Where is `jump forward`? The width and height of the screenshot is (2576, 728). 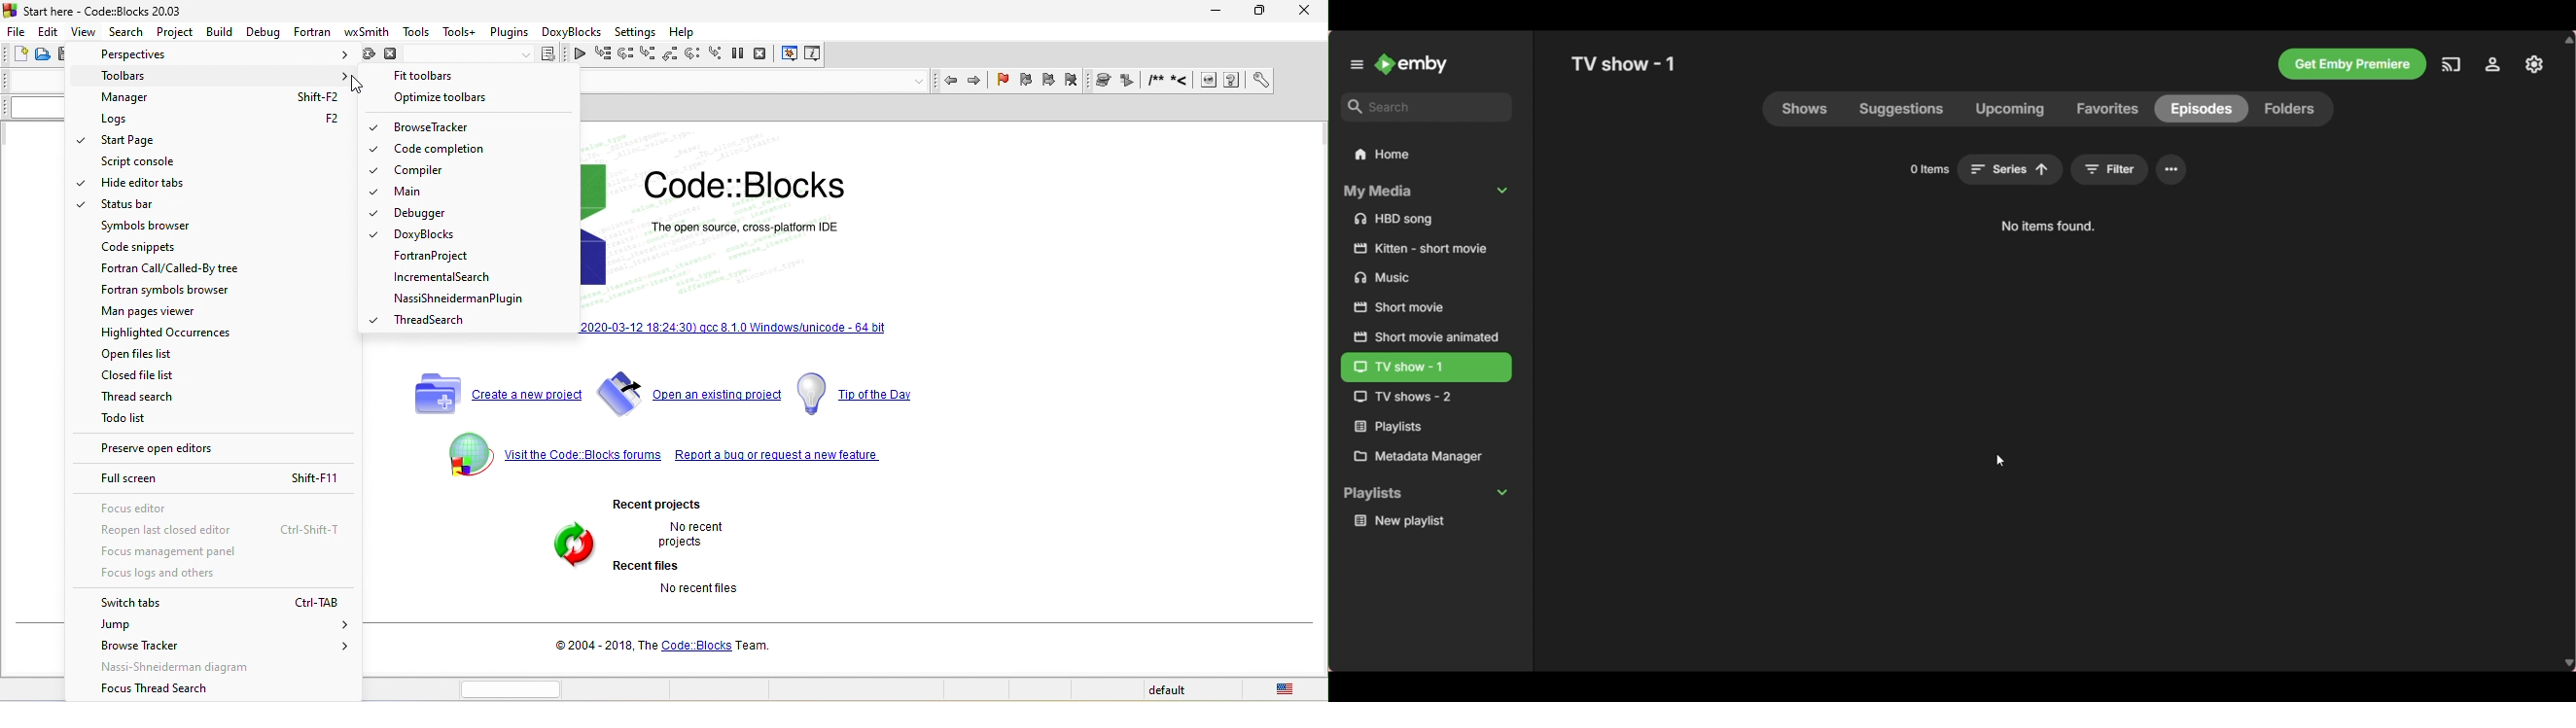 jump forward is located at coordinates (976, 81).